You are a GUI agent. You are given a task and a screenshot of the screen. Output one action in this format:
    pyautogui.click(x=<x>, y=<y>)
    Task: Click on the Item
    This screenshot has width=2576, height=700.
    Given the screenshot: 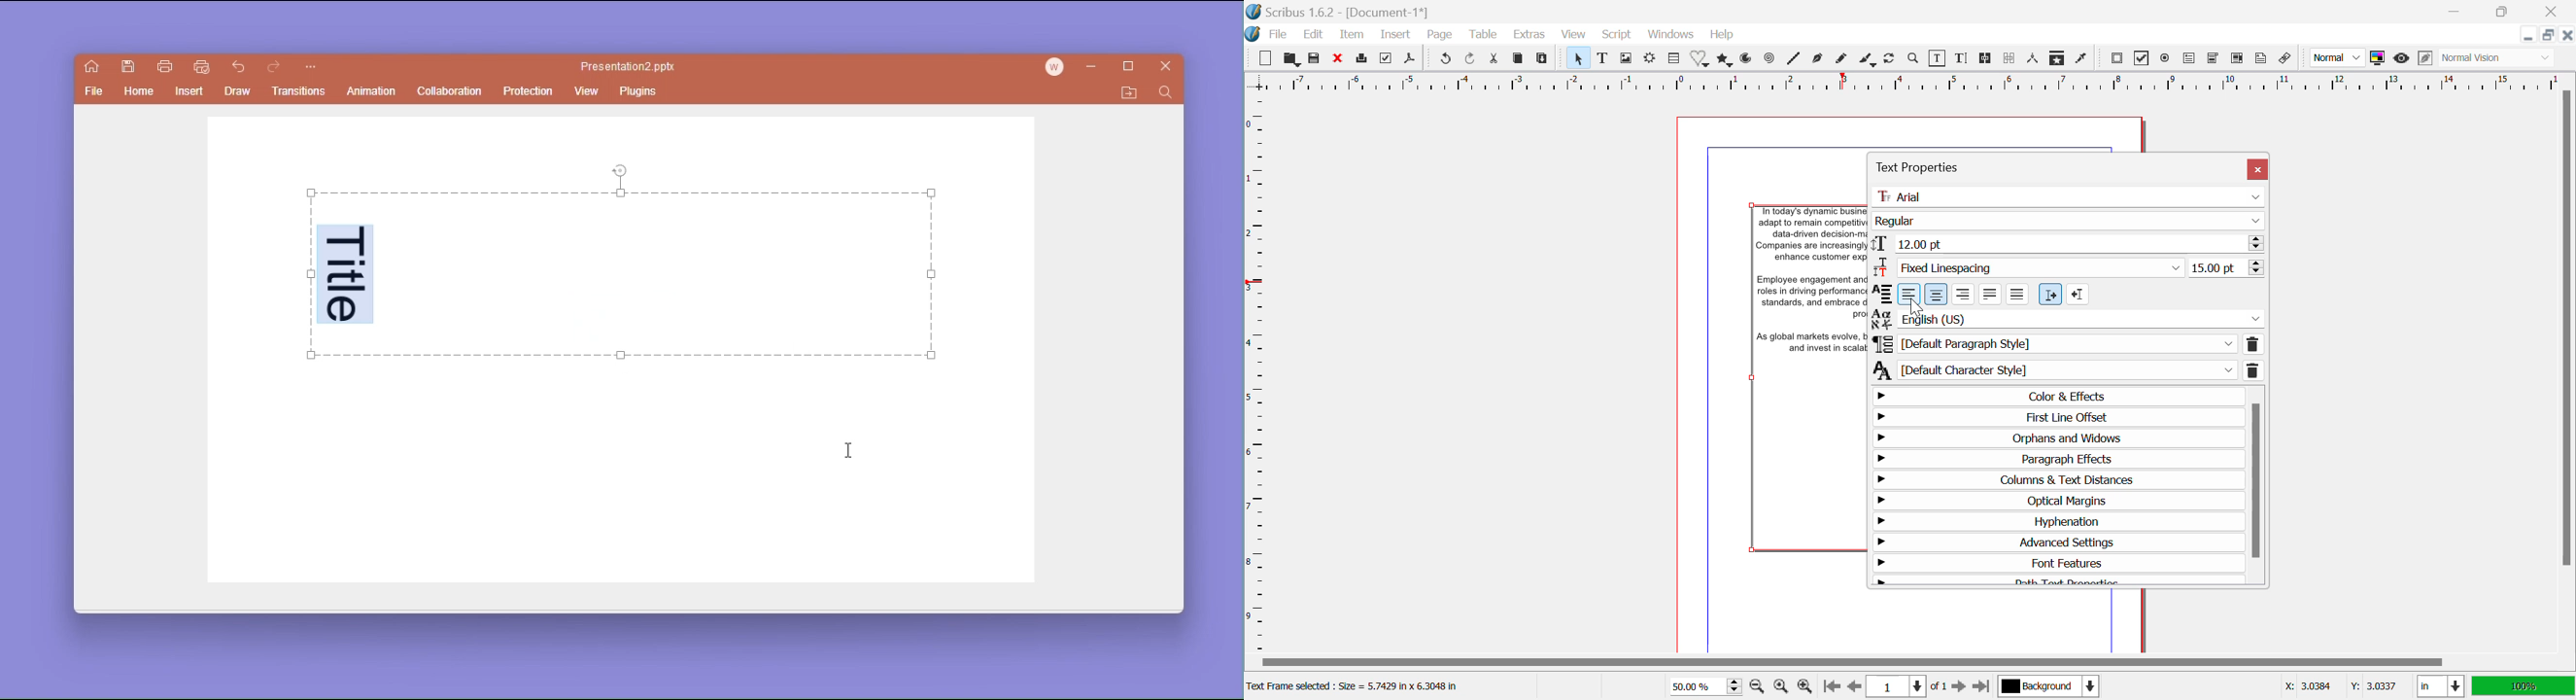 What is the action you would take?
    pyautogui.click(x=1351, y=35)
    